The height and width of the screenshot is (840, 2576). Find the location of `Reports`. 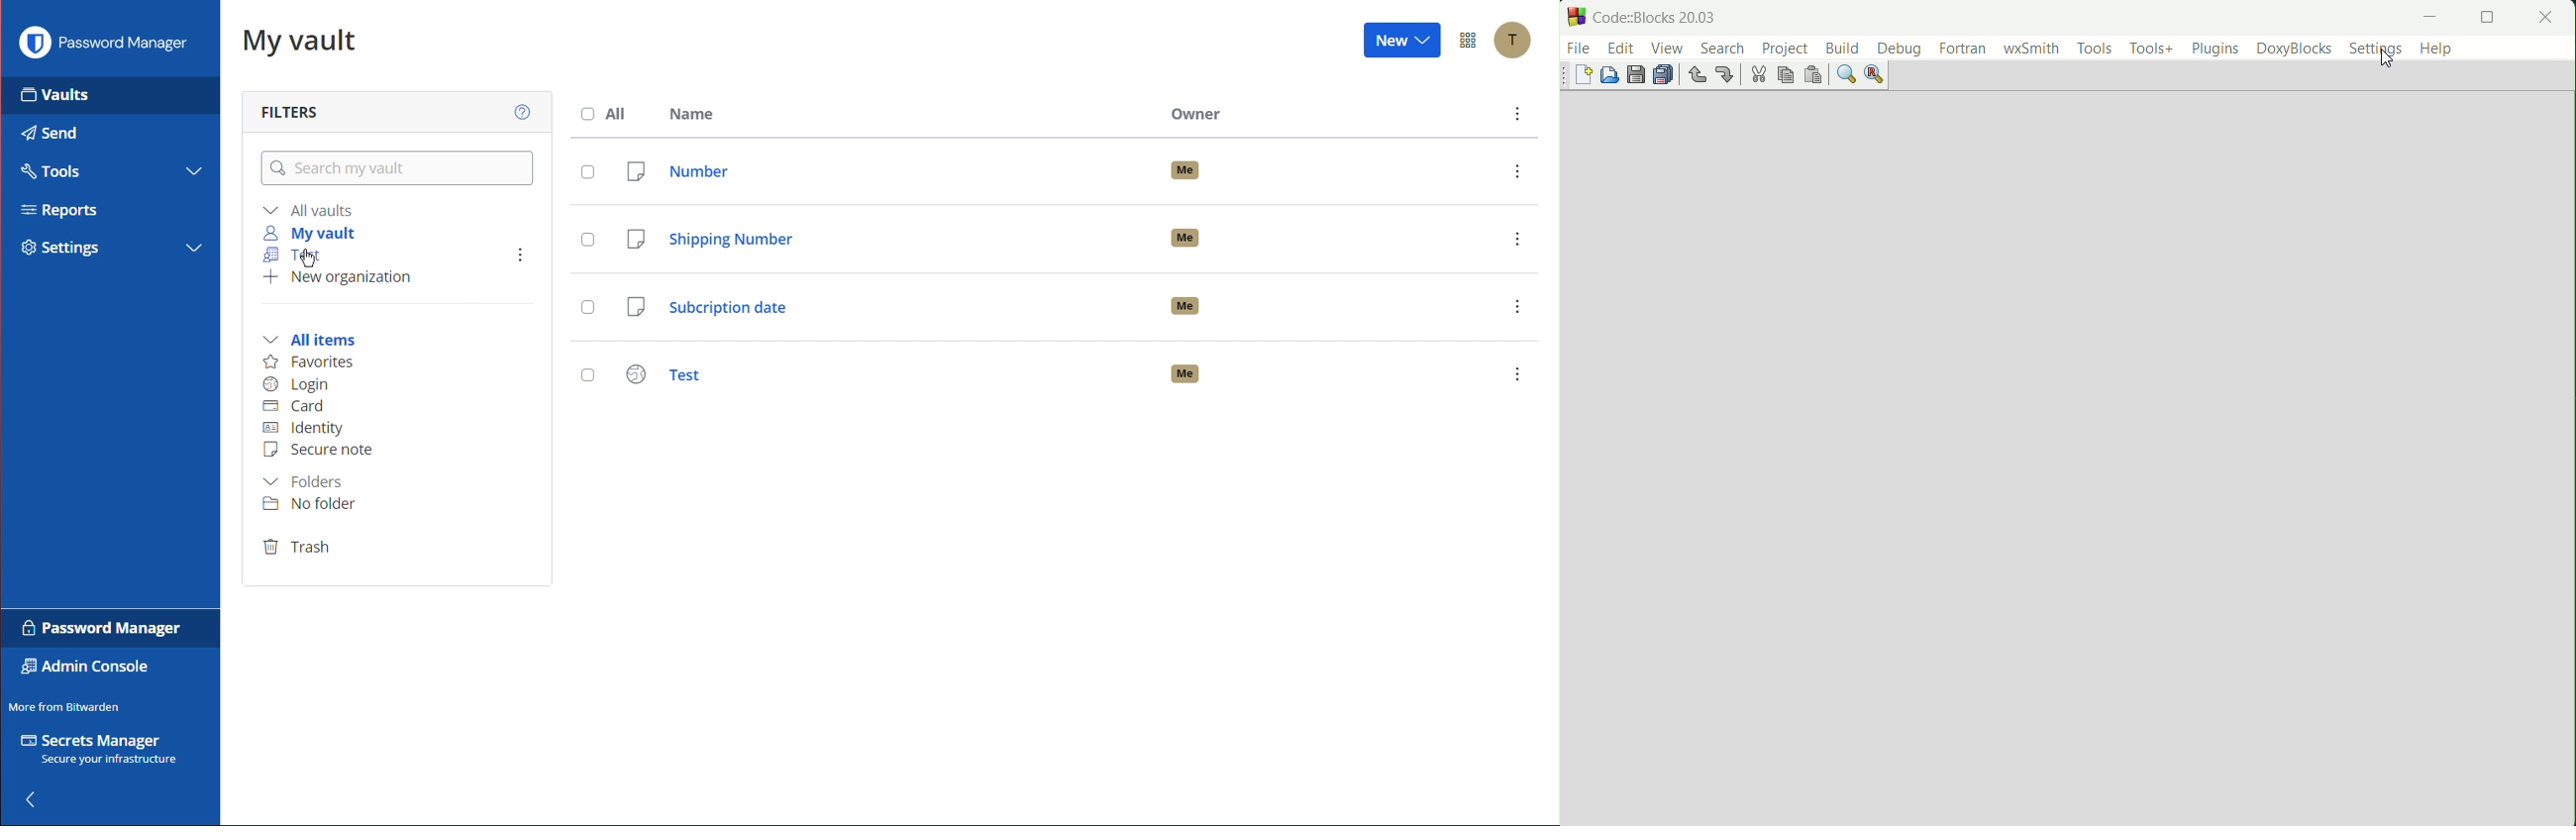

Reports is located at coordinates (56, 210).